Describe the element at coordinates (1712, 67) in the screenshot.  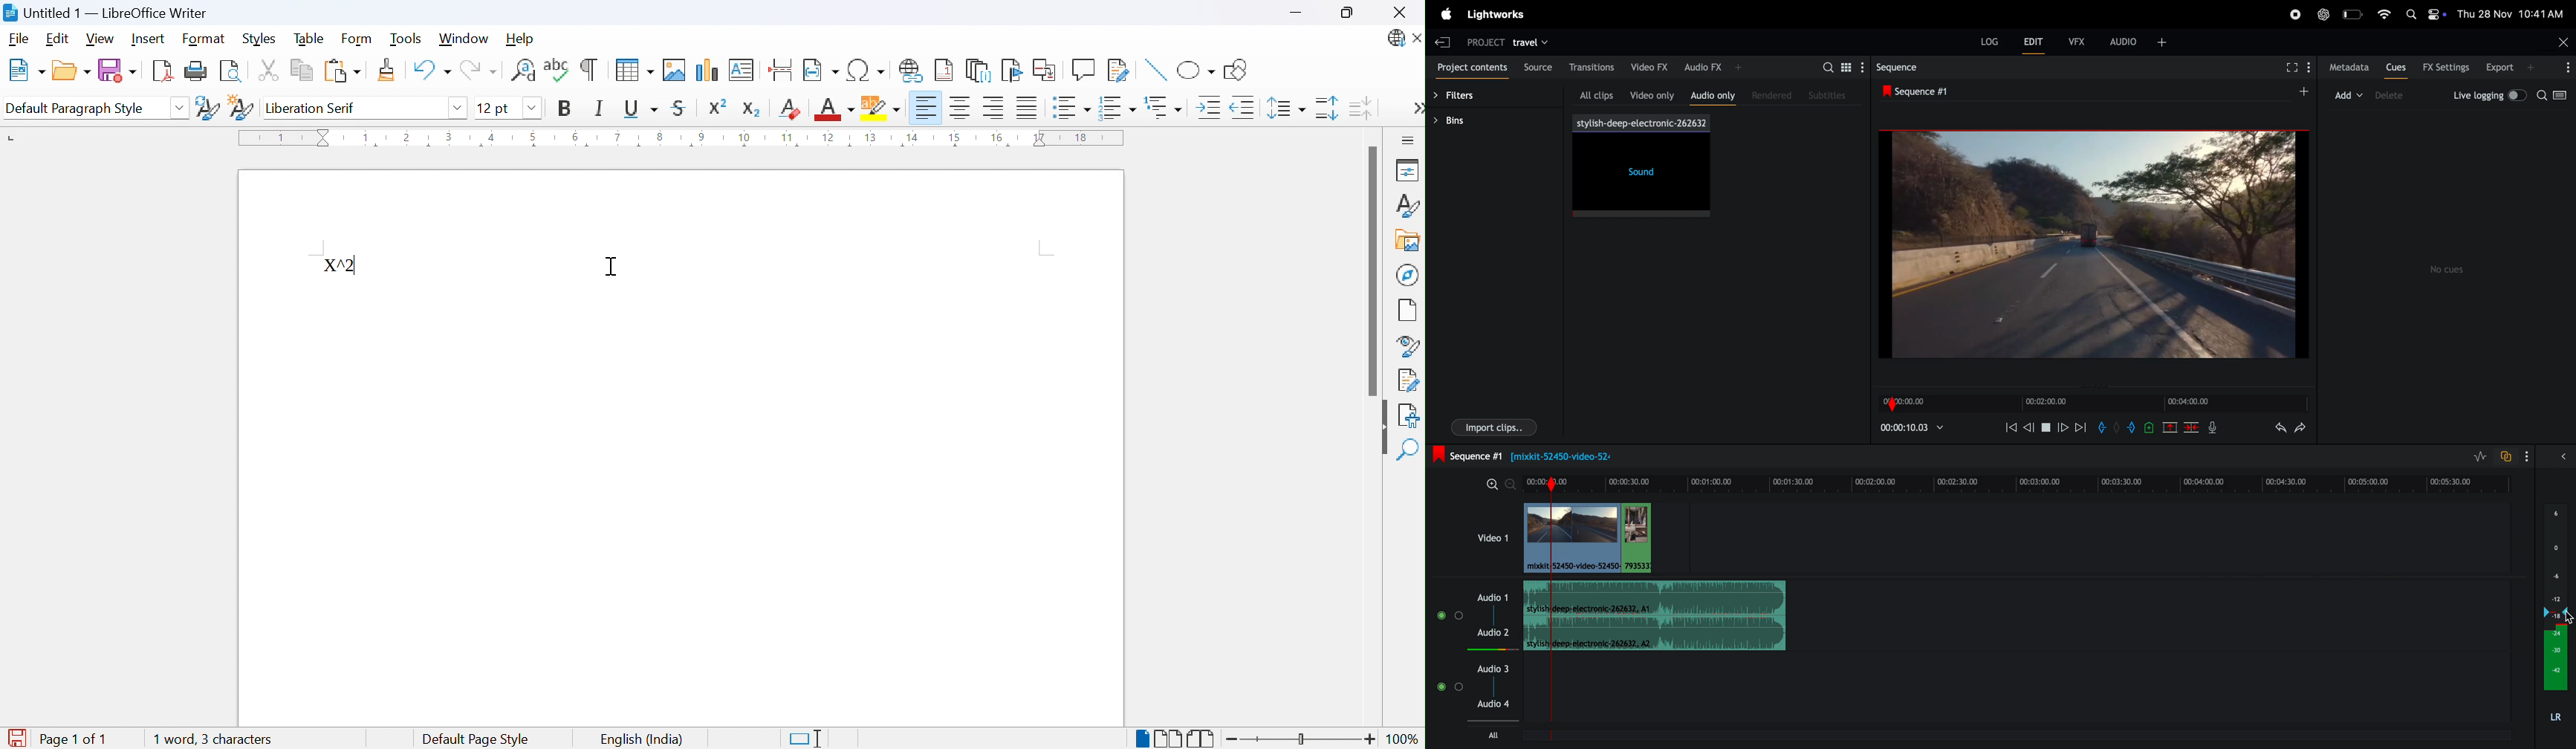
I see `audio fx` at that location.